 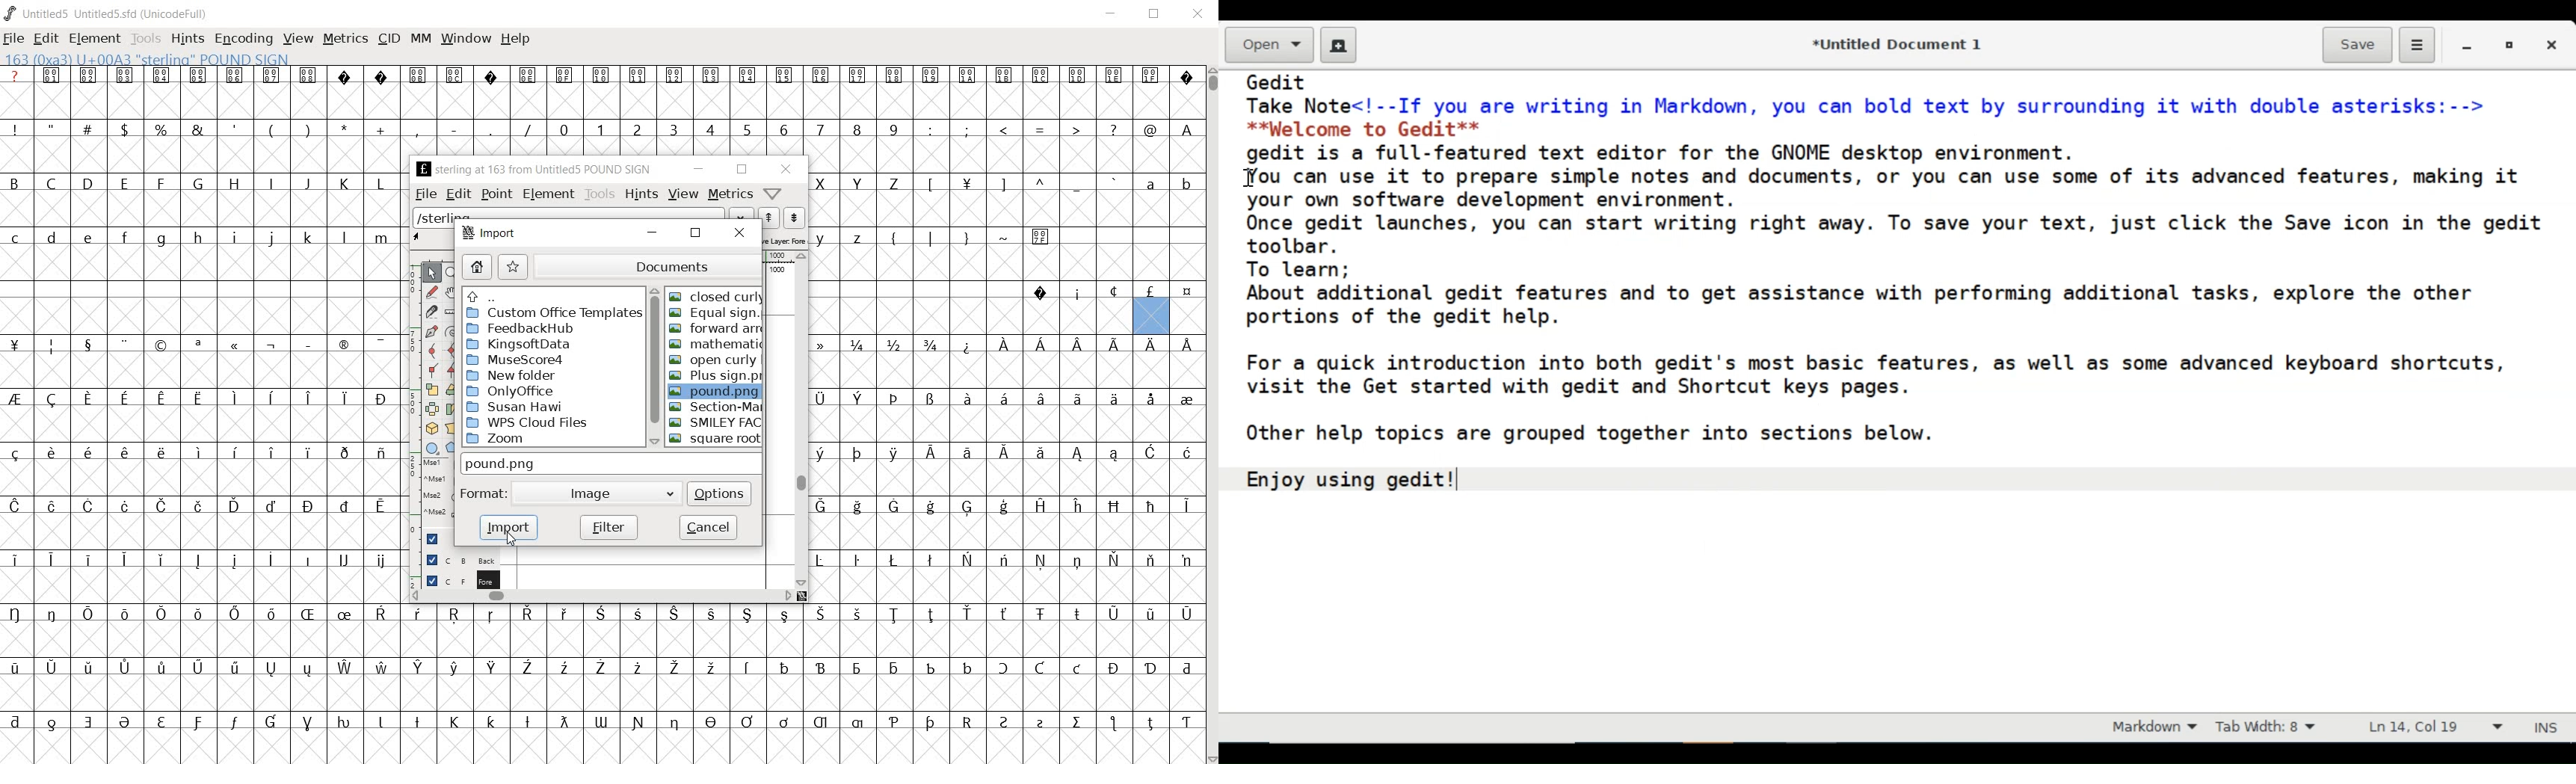 I want to click on Symbol, so click(x=18, y=345).